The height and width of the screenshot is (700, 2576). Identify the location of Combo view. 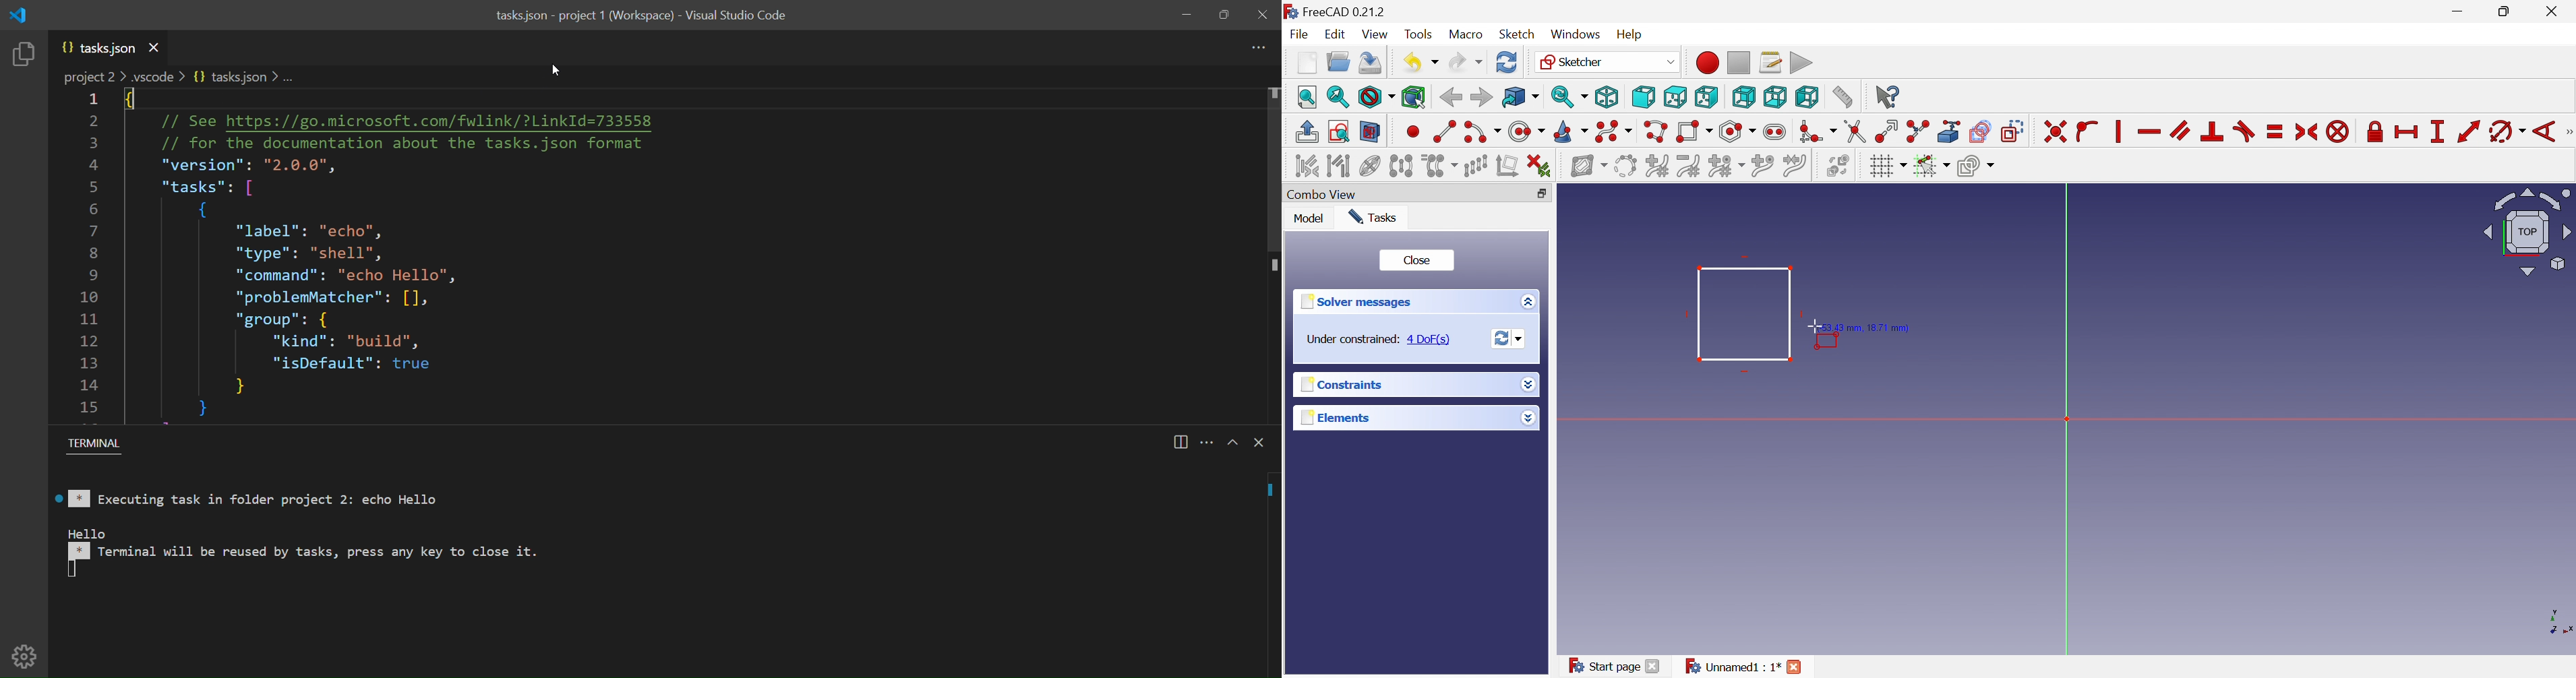
(1327, 195).